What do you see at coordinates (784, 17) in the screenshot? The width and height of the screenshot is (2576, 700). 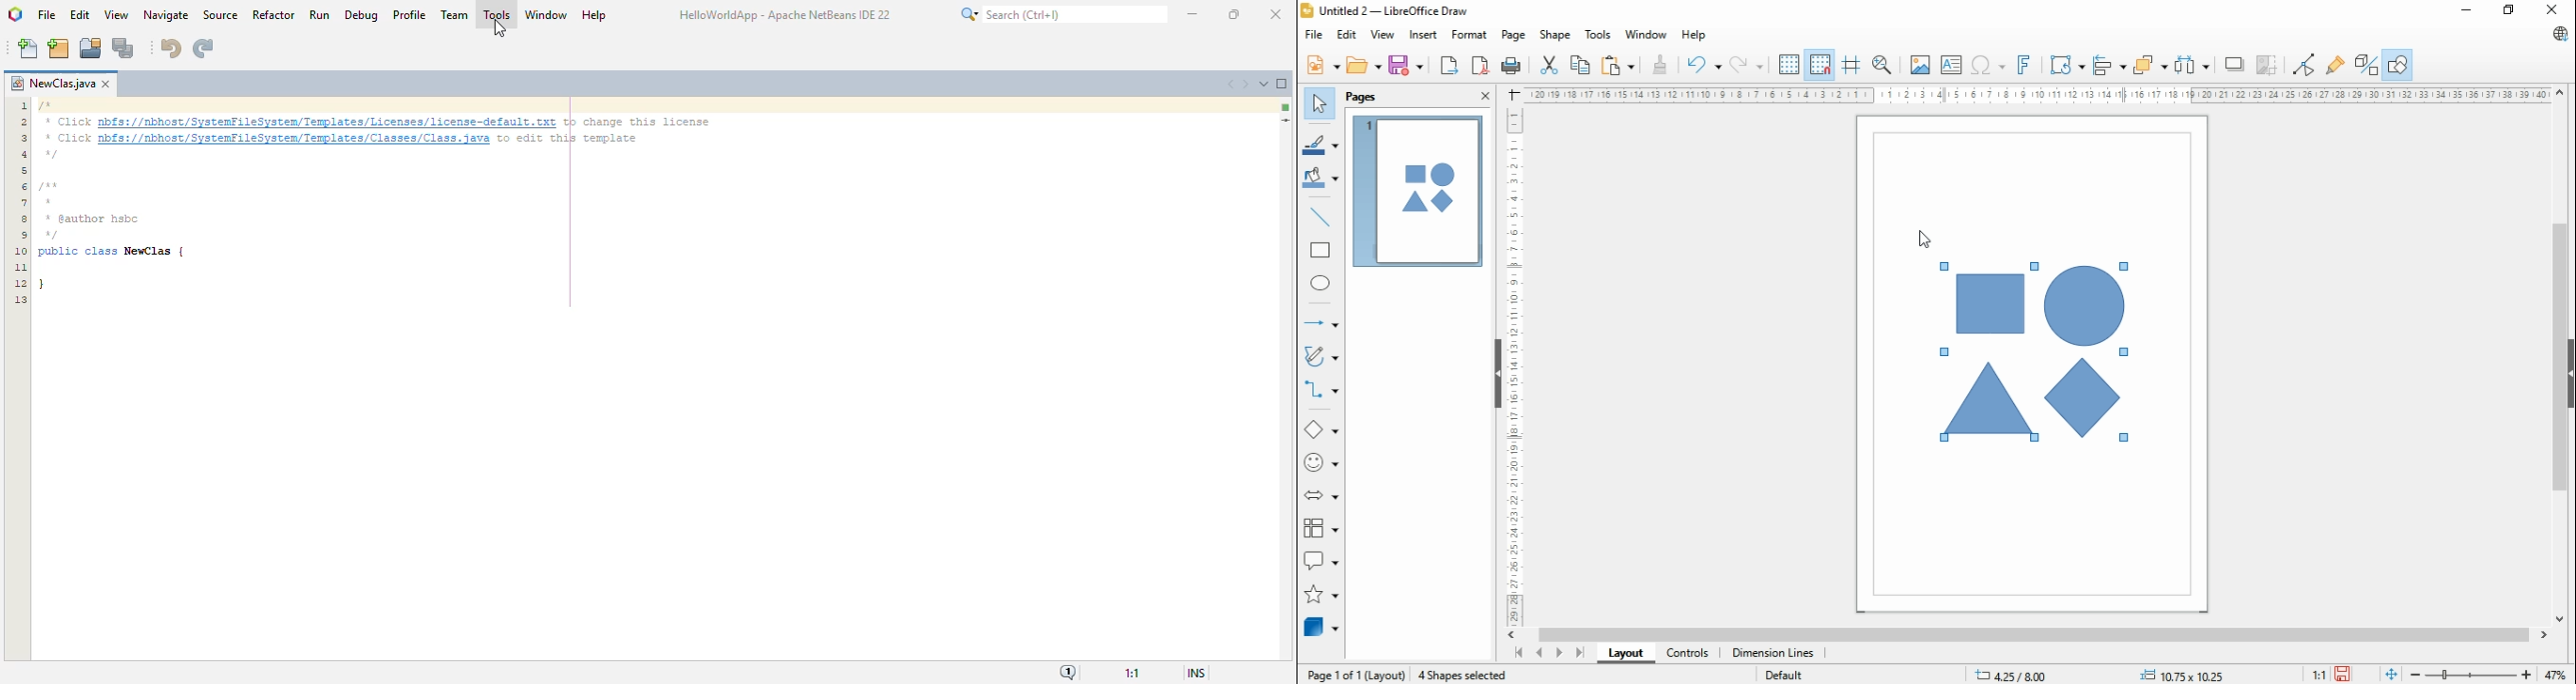 I see `HelloWorldApp - Apache NetBeans IDE 22` at bounding box center [784, 17].